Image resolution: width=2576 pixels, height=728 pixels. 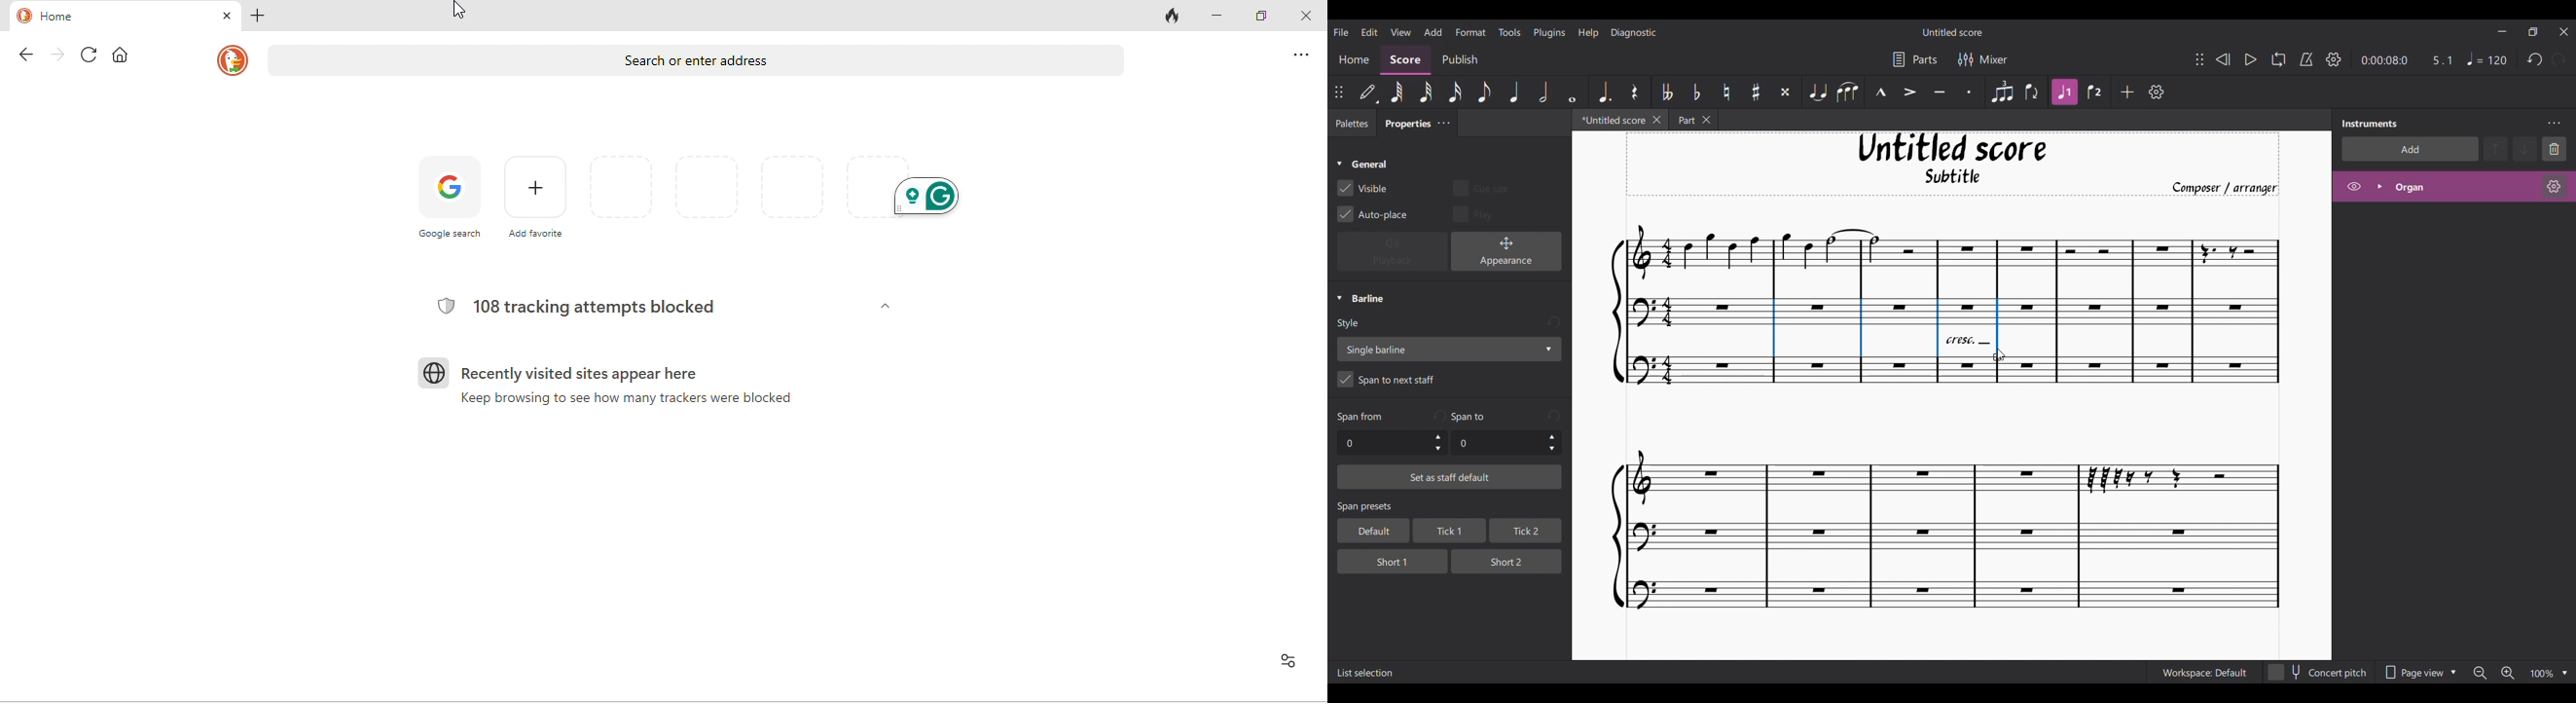 I want to click on Keep browsing to see how many trackers were blocked, so click(x=629, y=398).